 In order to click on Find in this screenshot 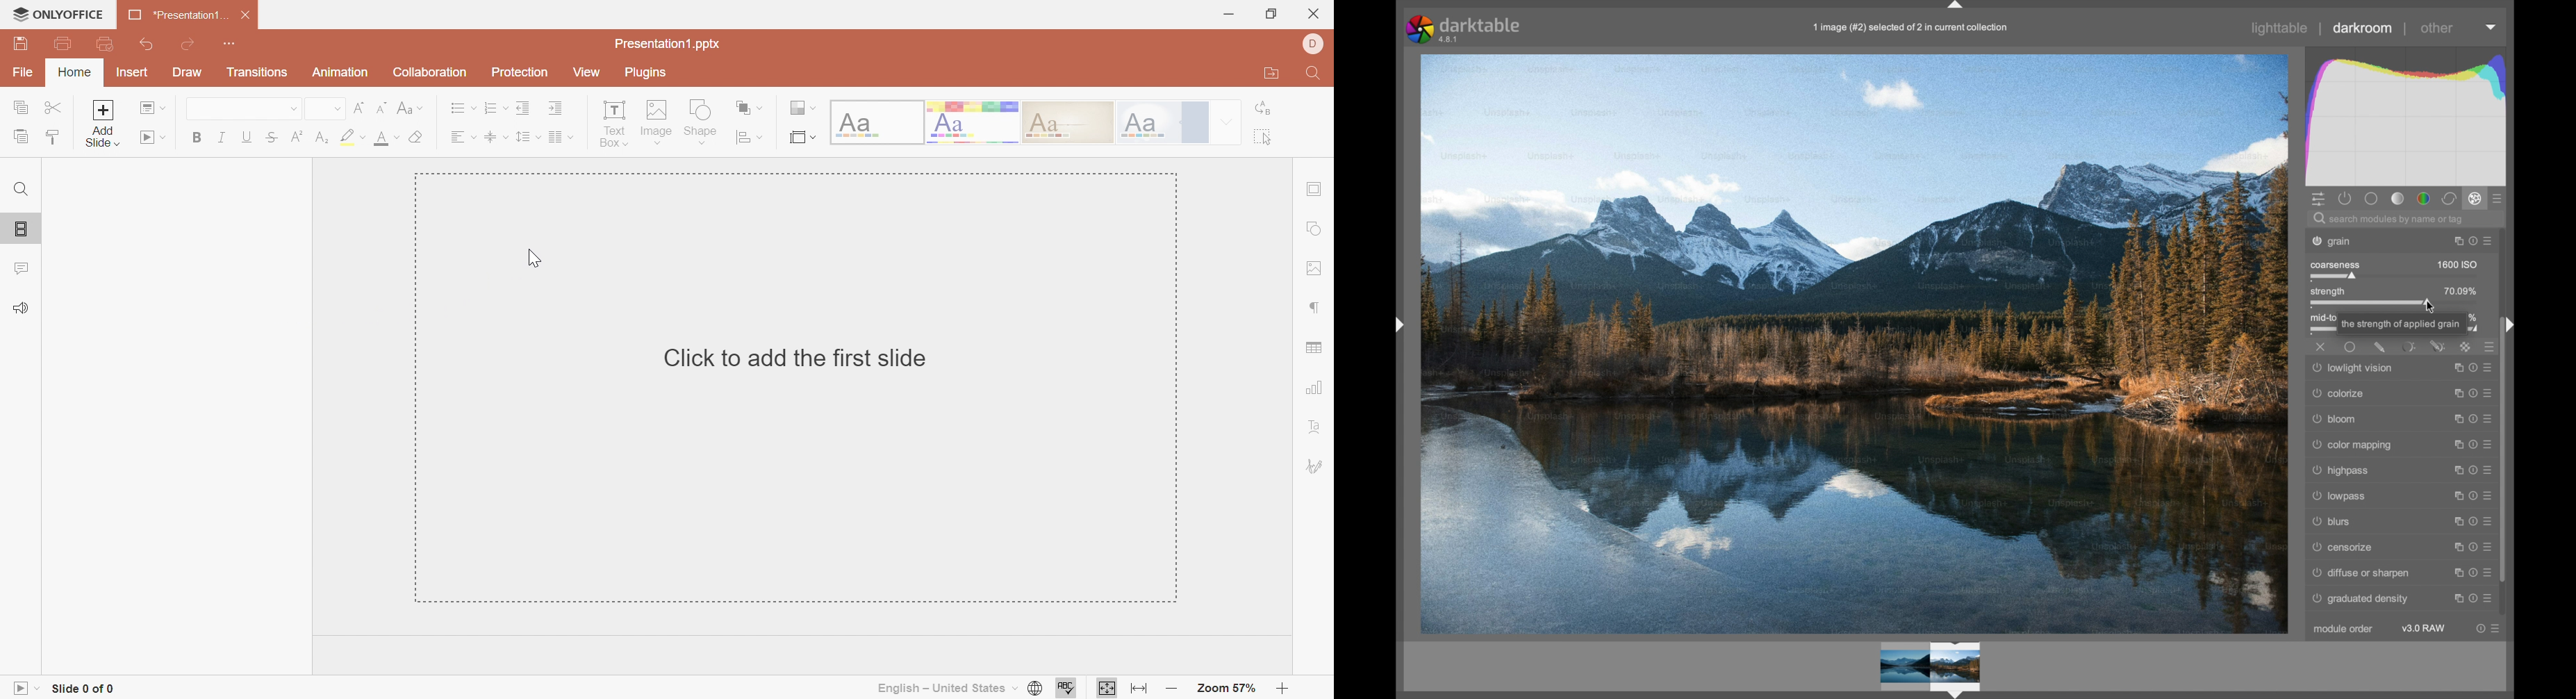, I will do `click(1314, 74)`.